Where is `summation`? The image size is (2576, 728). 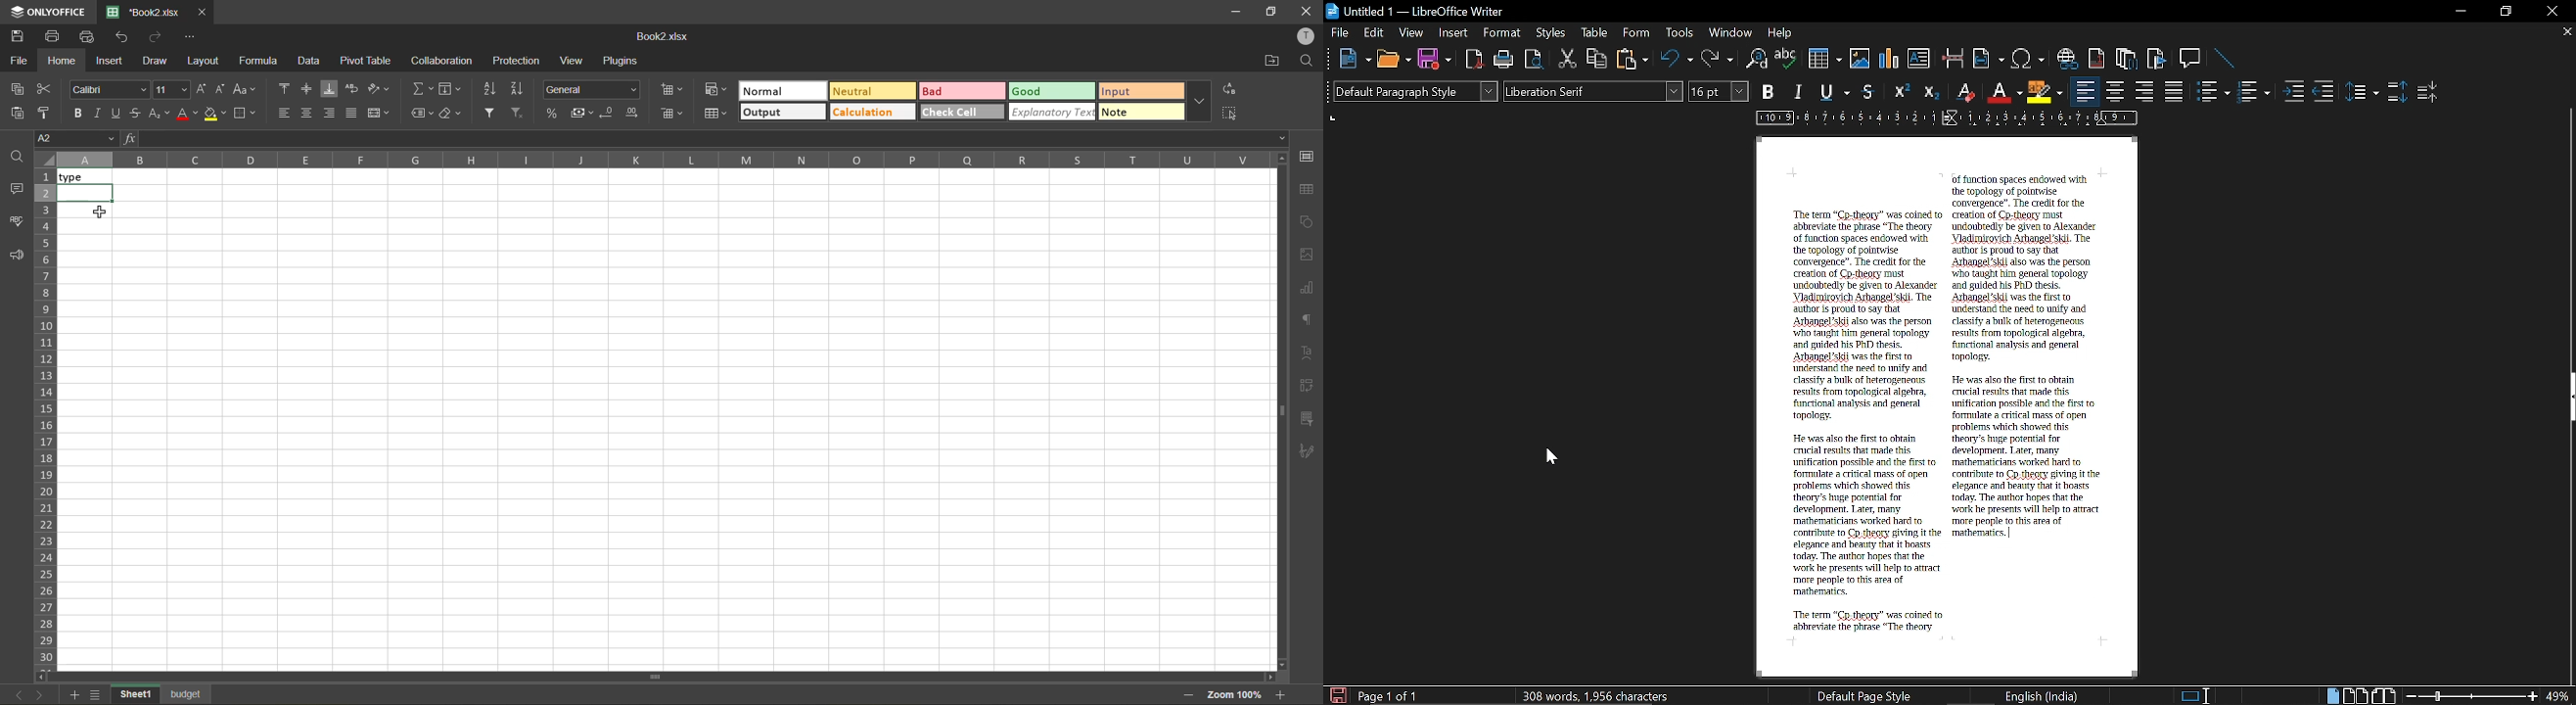 summation is located at coordinates (421, 89).